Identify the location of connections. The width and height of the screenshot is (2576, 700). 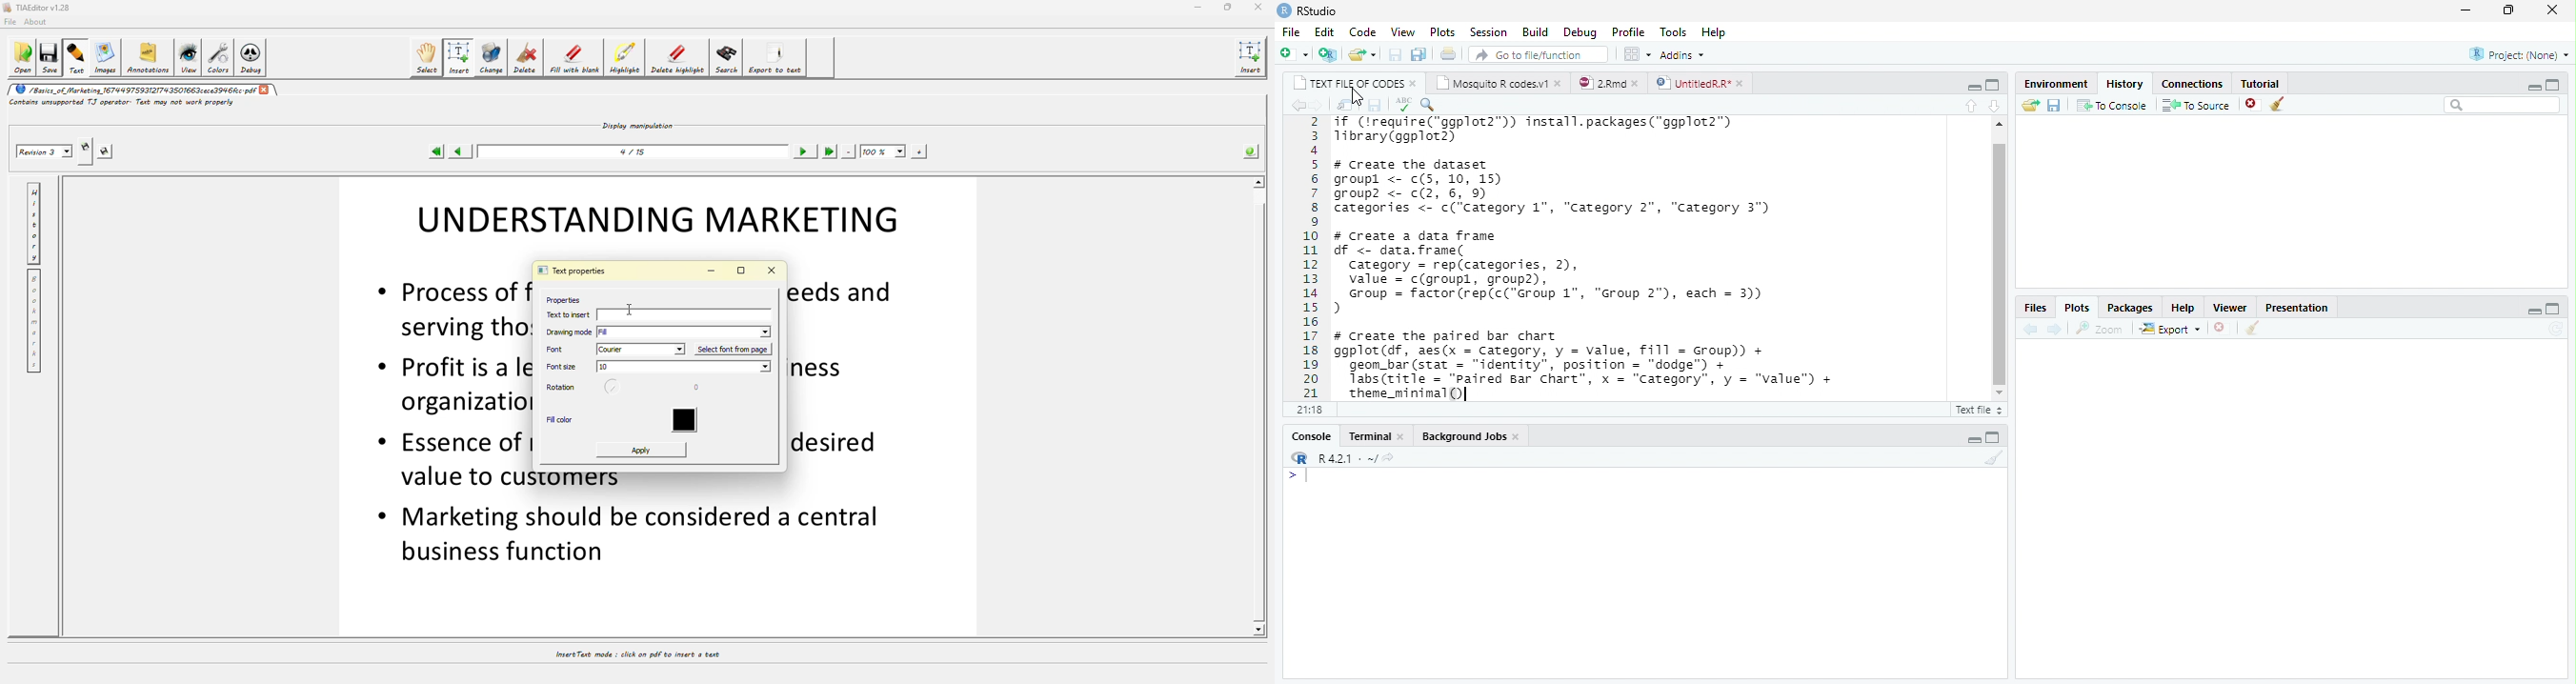
(2191, 84).